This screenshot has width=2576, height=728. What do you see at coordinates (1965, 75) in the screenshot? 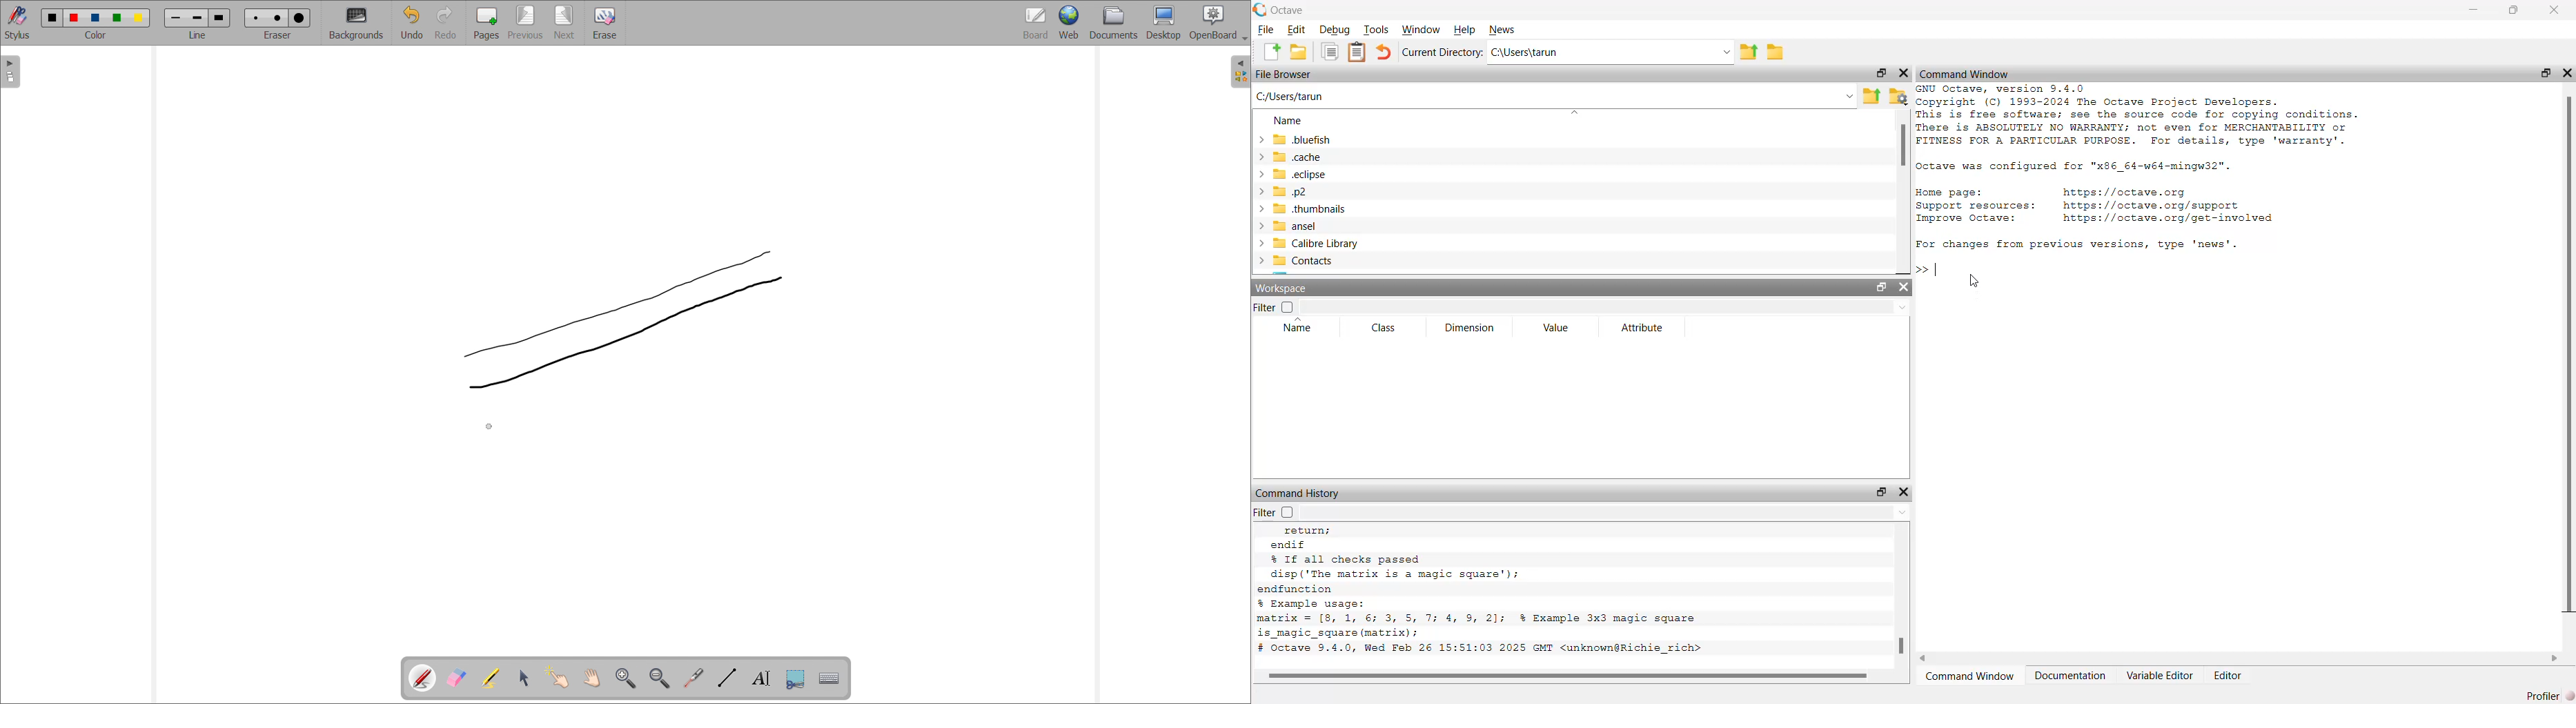
I see `Command Window` at bounding box center [1965, 75].